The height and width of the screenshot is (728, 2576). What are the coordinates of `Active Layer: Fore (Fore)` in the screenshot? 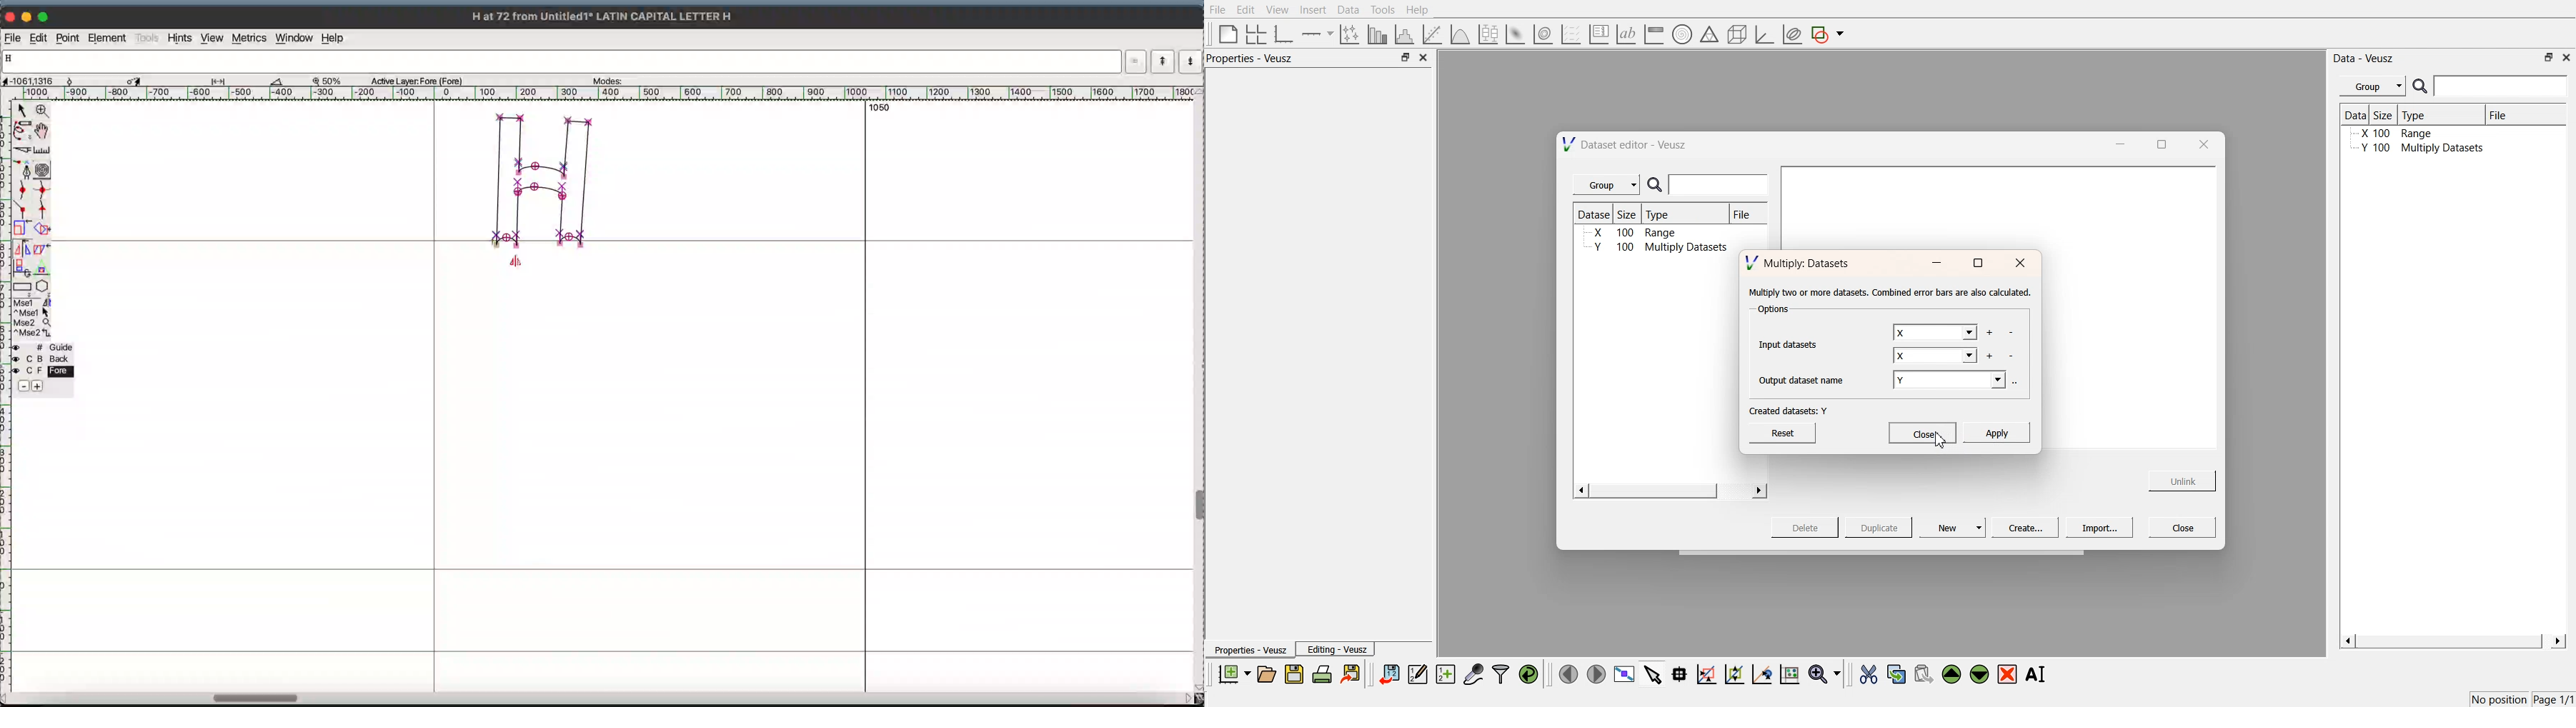 It's located at (413, 81).